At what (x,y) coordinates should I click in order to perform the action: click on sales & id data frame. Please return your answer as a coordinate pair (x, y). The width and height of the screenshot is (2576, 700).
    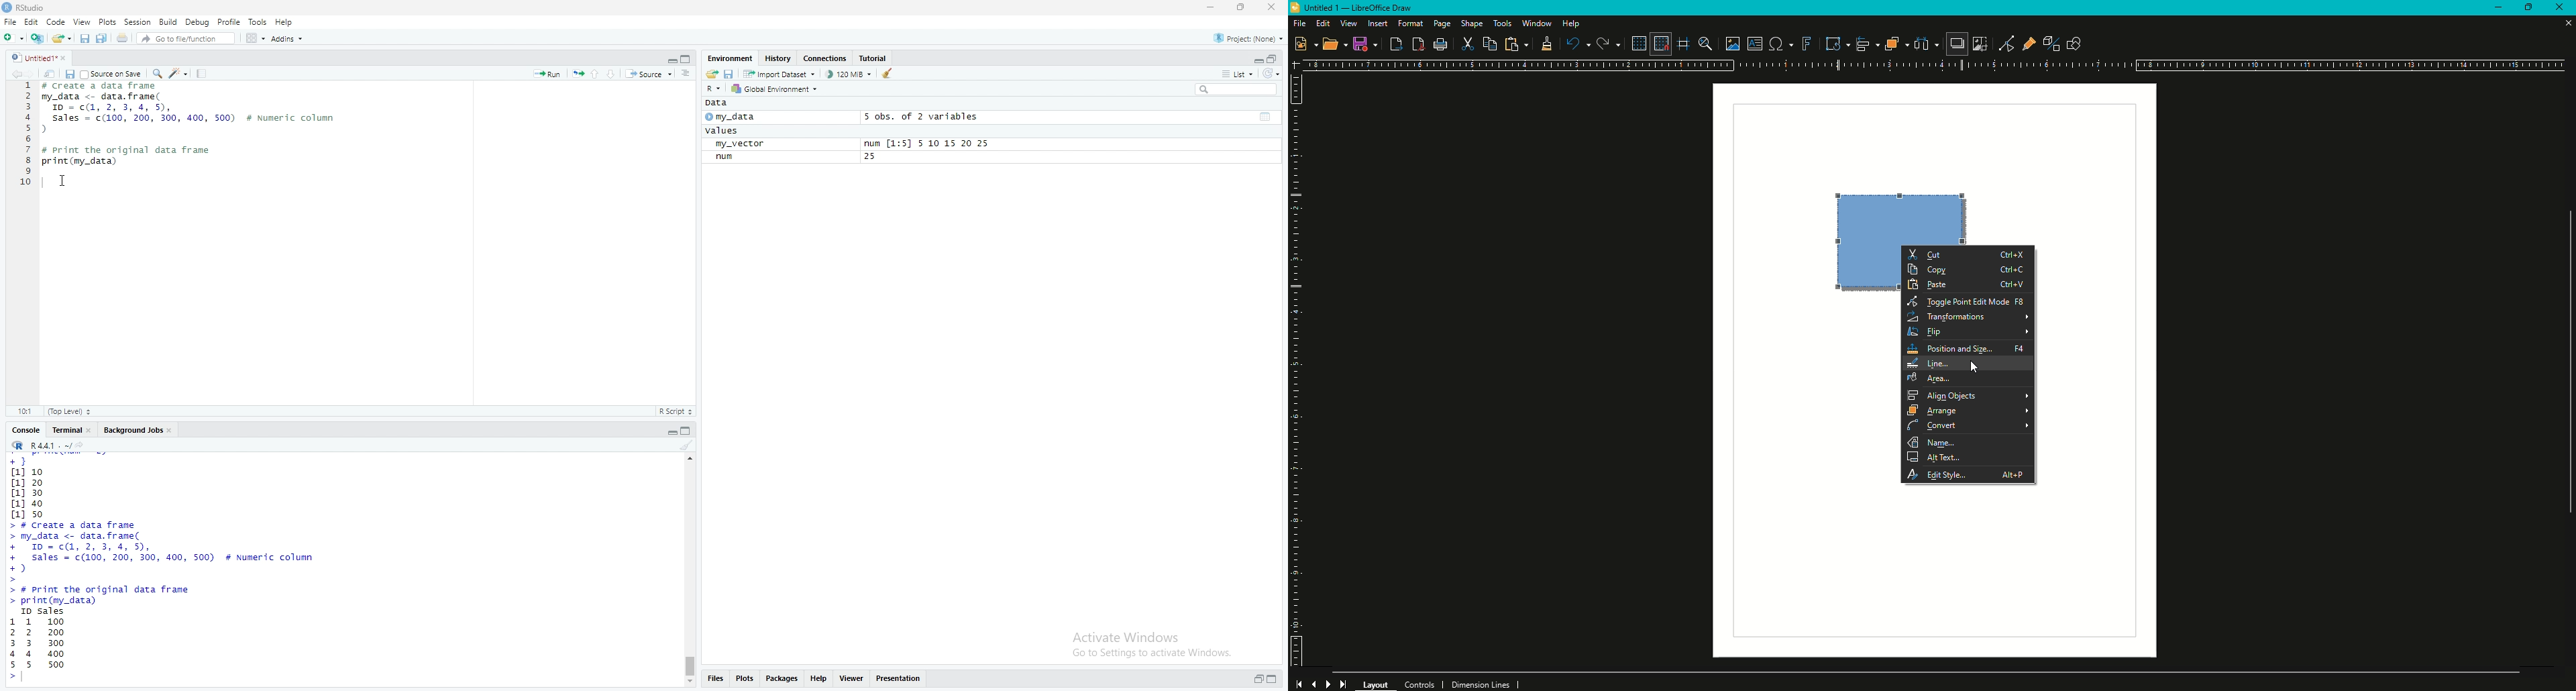
    Looking at the image, I should click on (182, 552).